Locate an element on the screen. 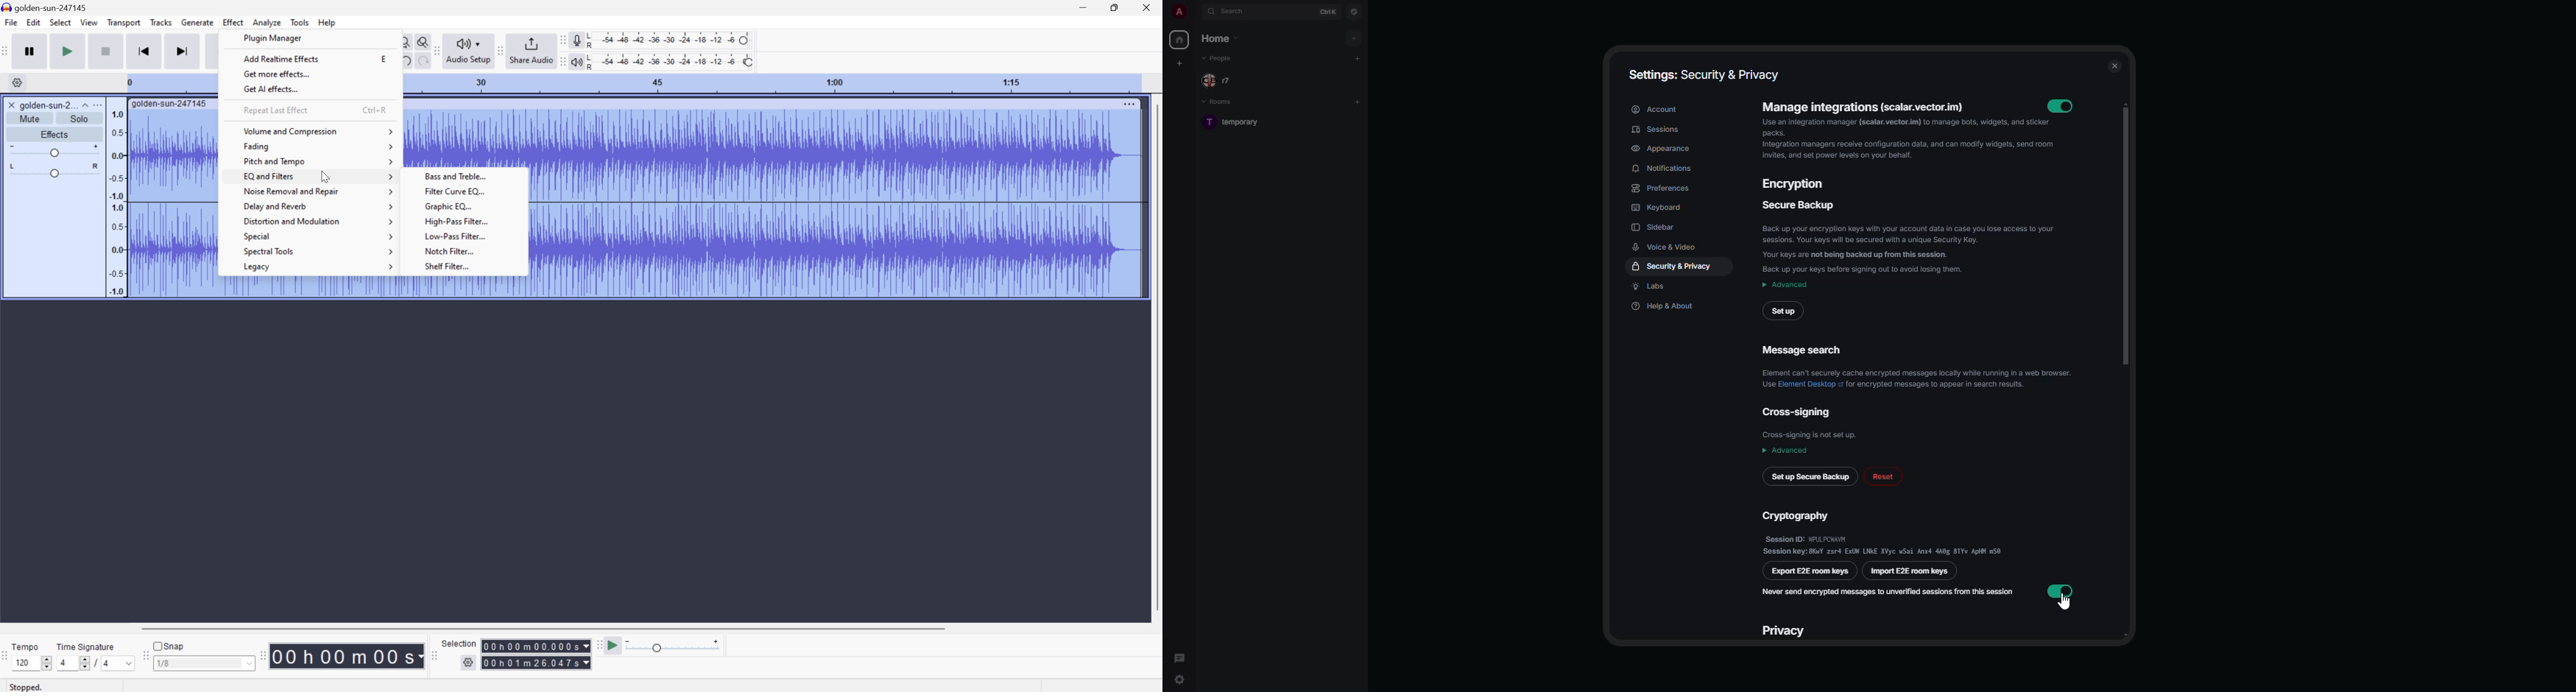  Settings is located at coordinates (15, 83).